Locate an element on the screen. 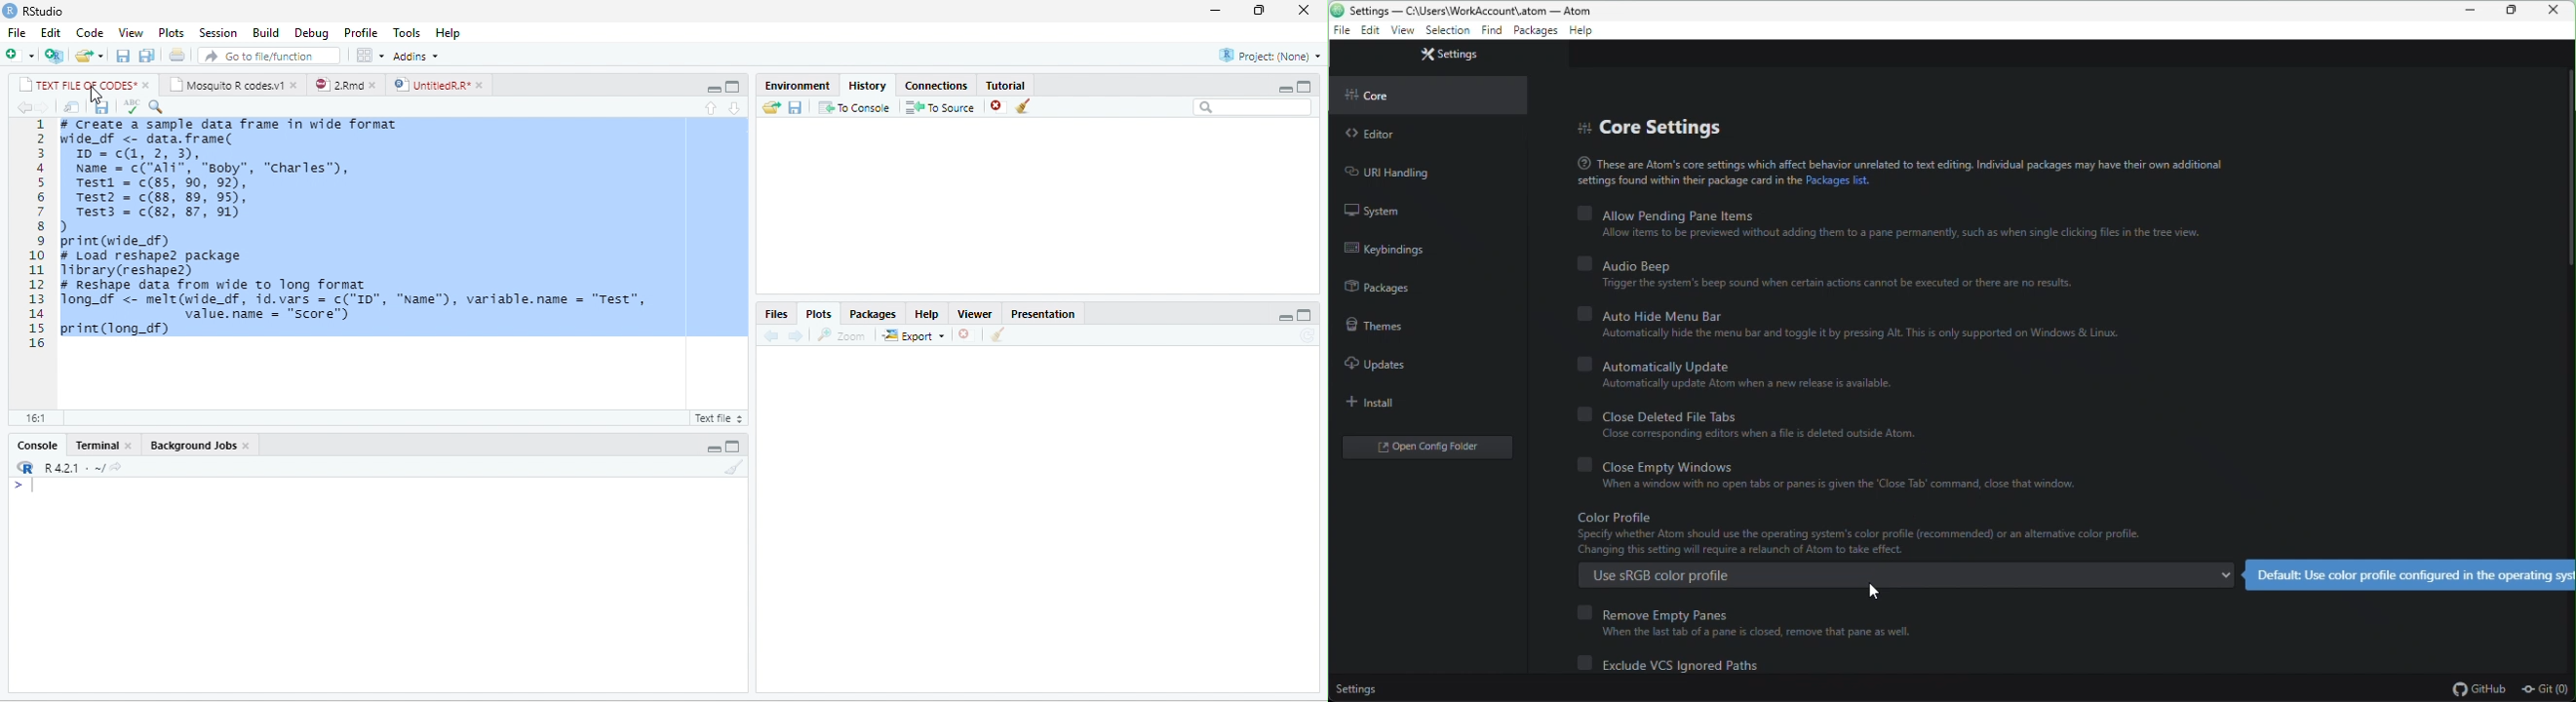 This screenshot has height=728, width=2576. minimize is located at coordinates (714, 447).